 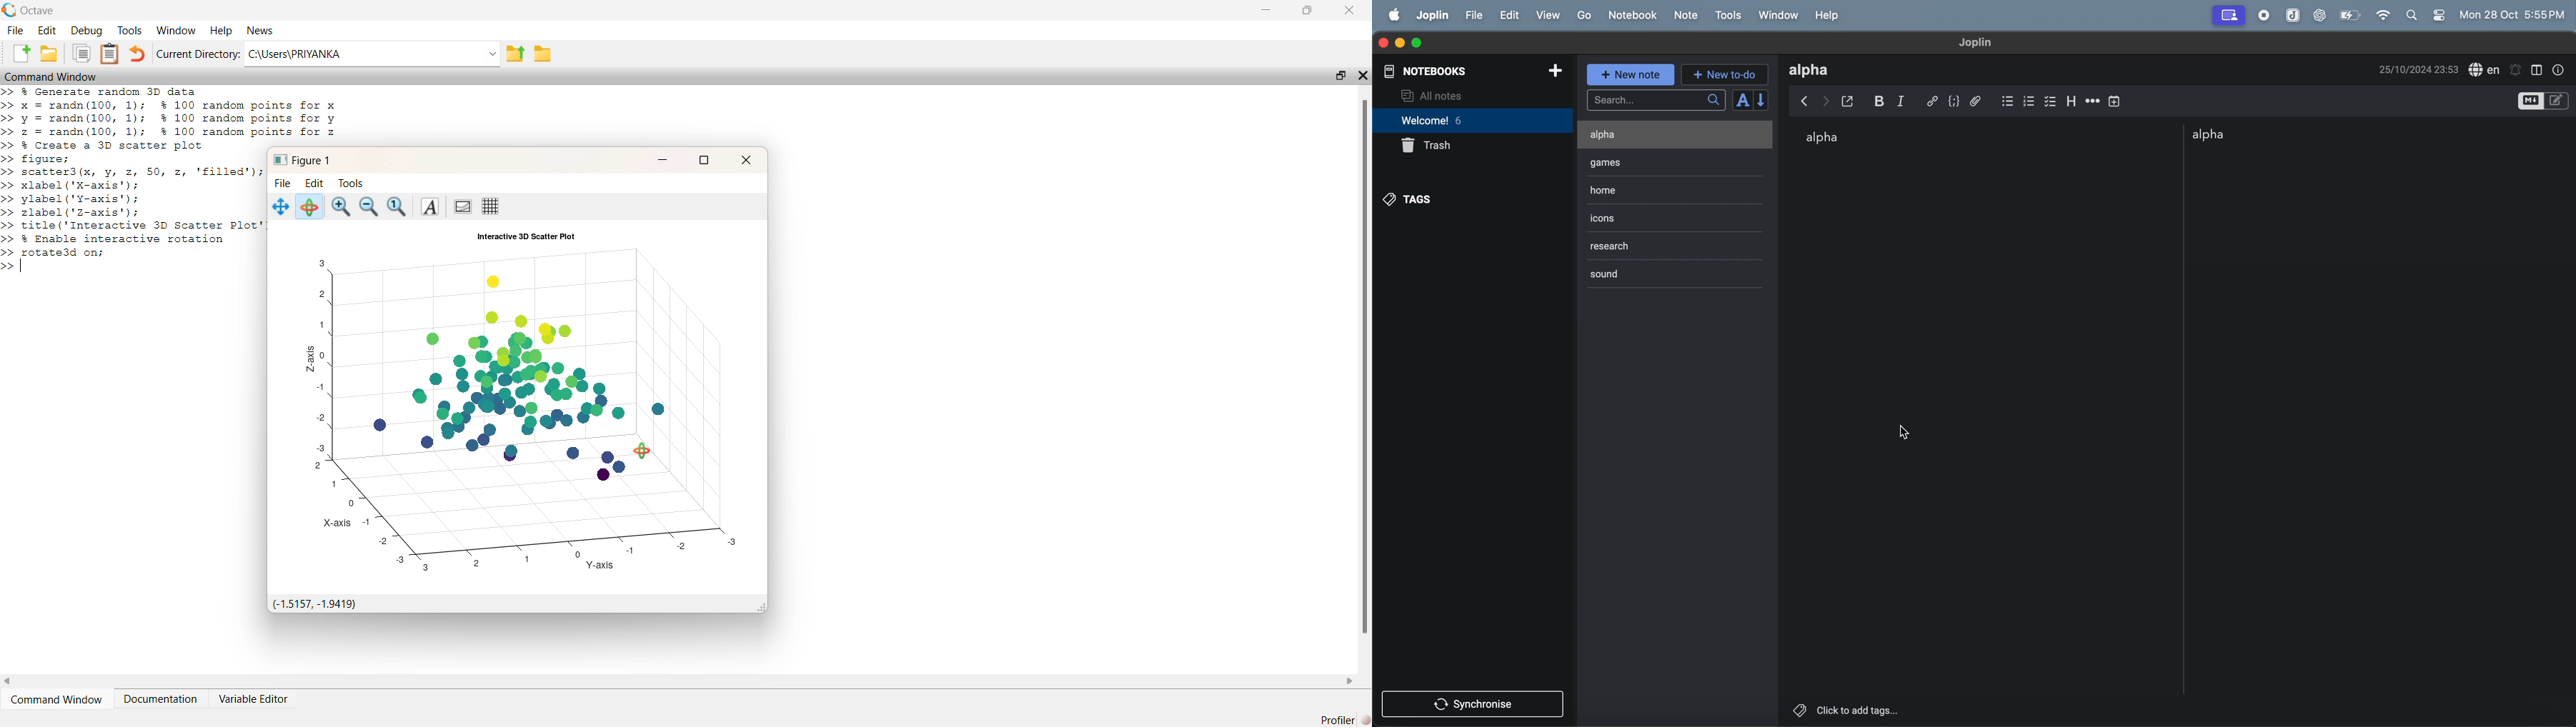 I want to click on Figure 1, so click(x=302, y=161).